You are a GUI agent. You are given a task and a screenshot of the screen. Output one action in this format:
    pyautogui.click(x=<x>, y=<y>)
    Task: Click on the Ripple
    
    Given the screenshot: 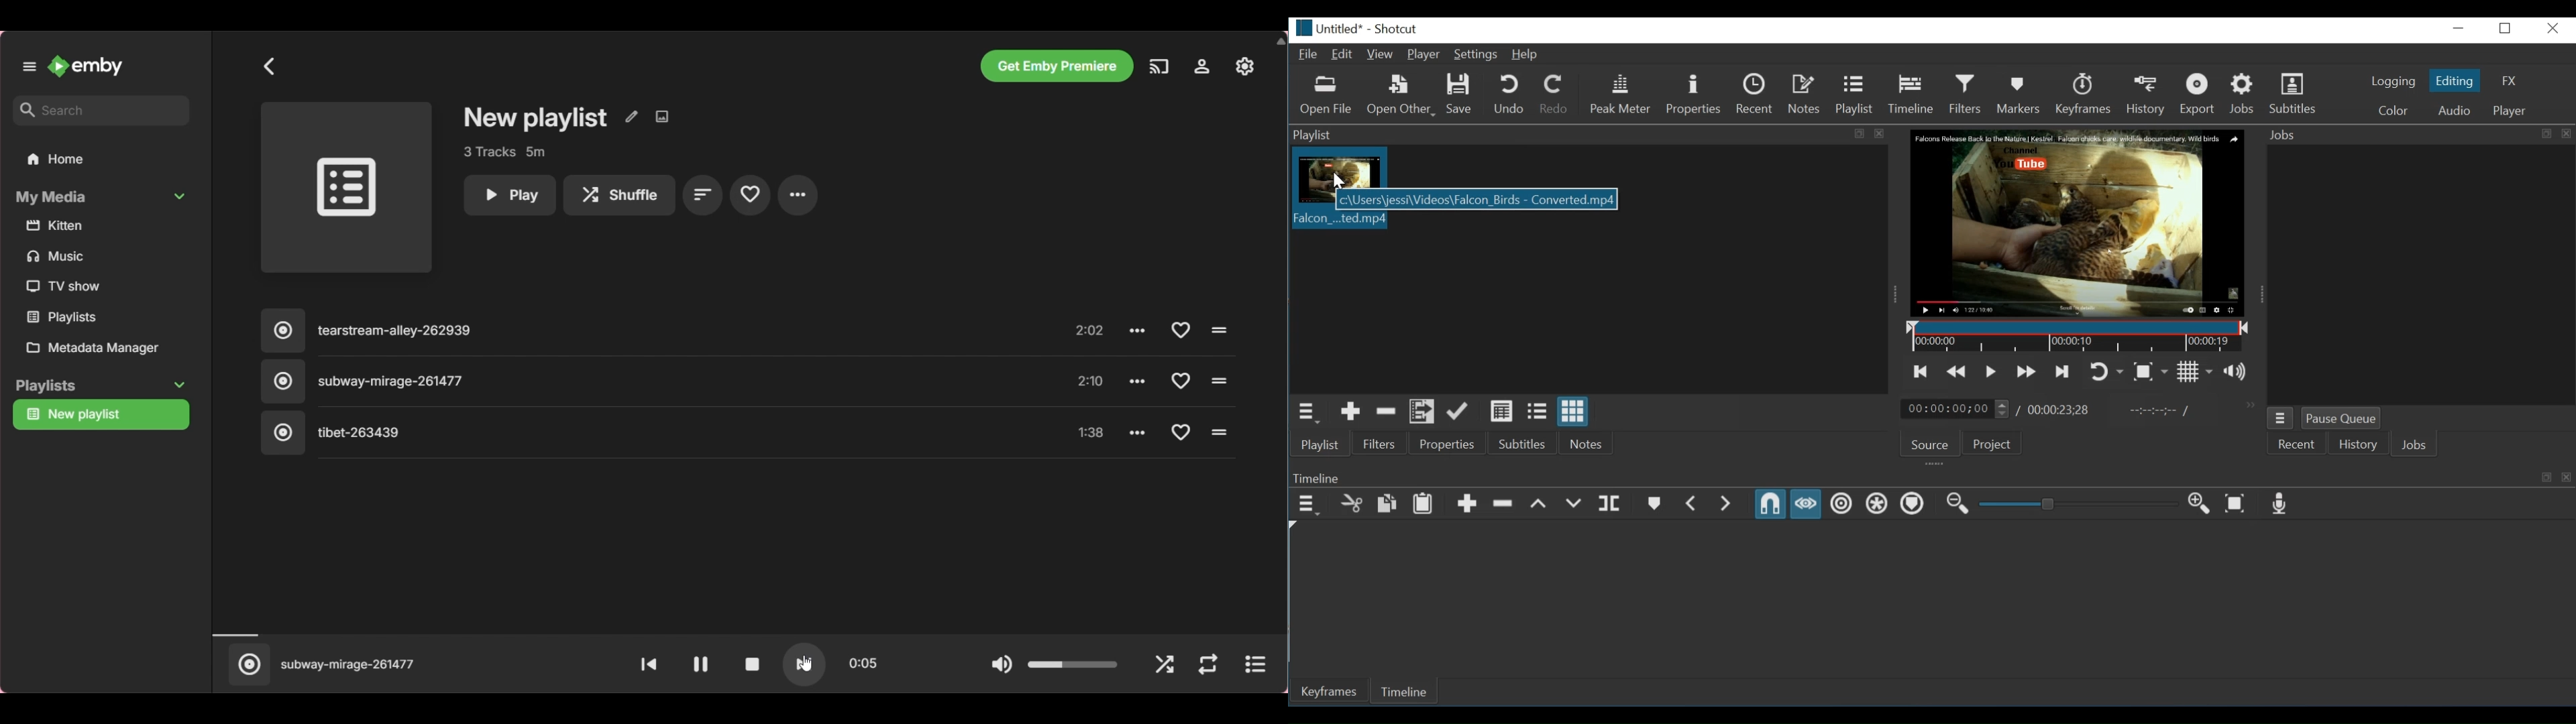 What is the action you would take?
    pyautogui.click(x=1841, y=504)
    